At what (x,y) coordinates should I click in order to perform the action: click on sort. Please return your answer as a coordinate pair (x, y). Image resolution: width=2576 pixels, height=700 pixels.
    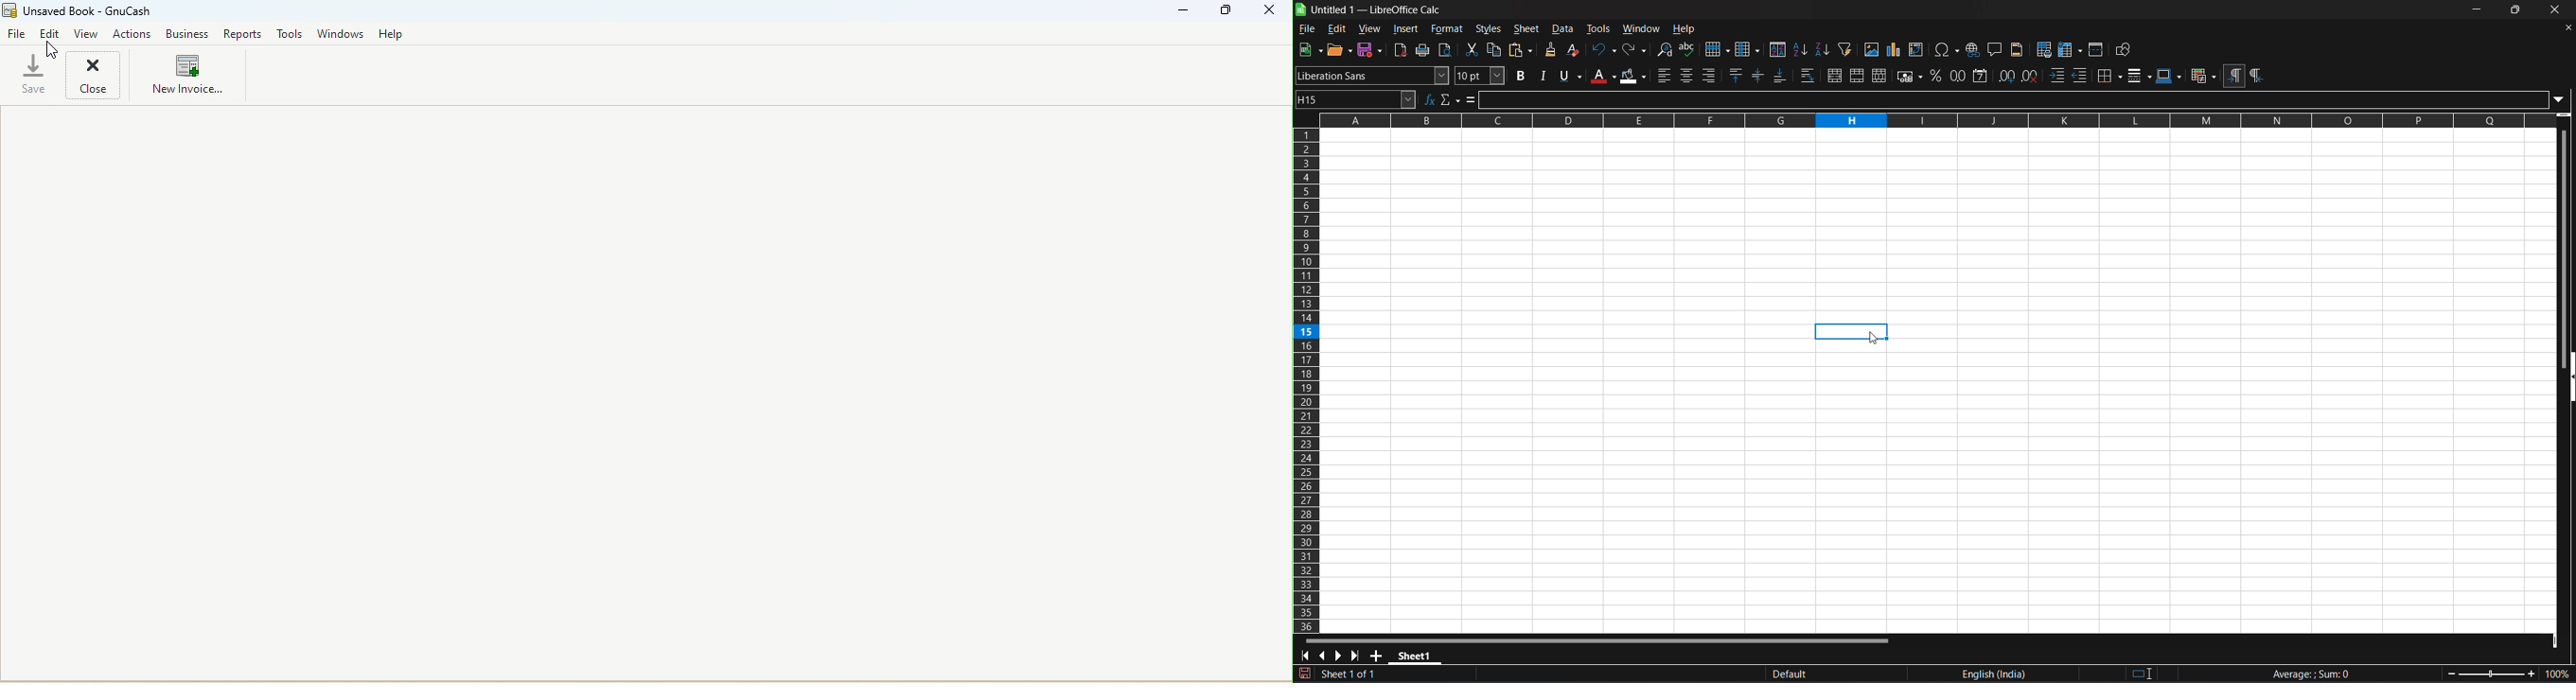
    Looking at the image, I should click on (1777, 49).